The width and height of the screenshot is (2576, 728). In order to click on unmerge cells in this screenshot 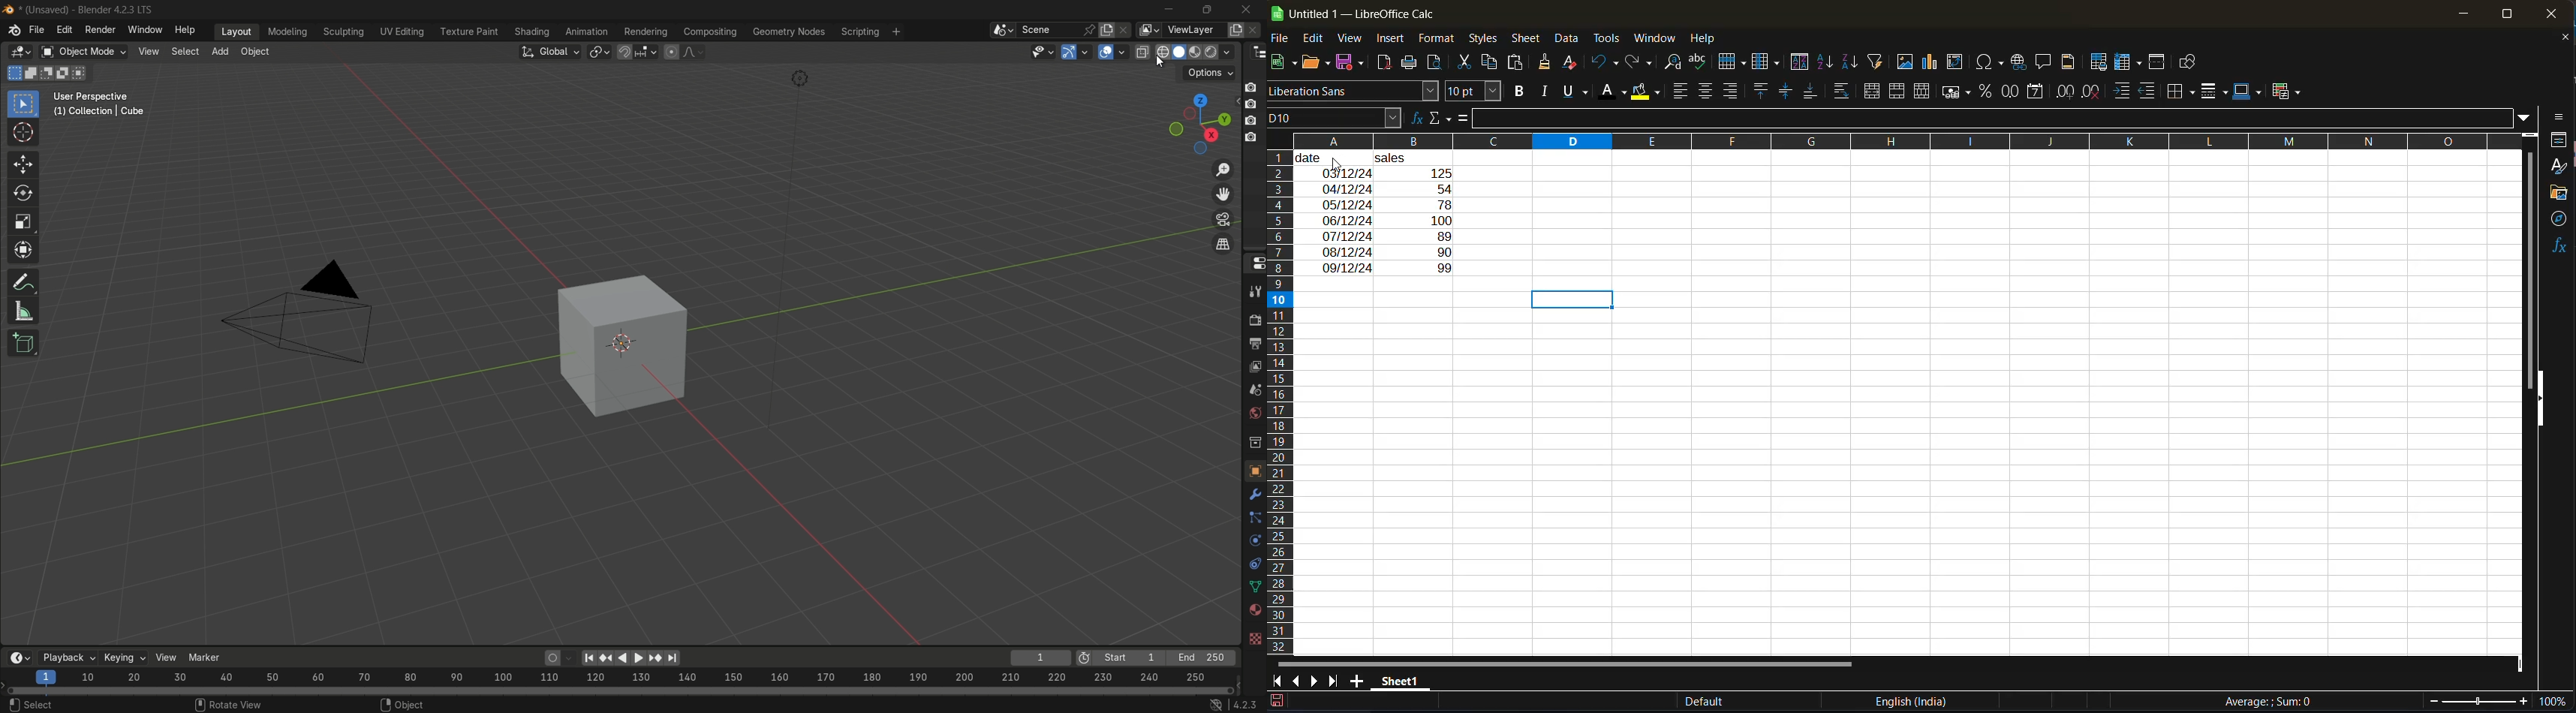, I will do `click(1925, 92)`.